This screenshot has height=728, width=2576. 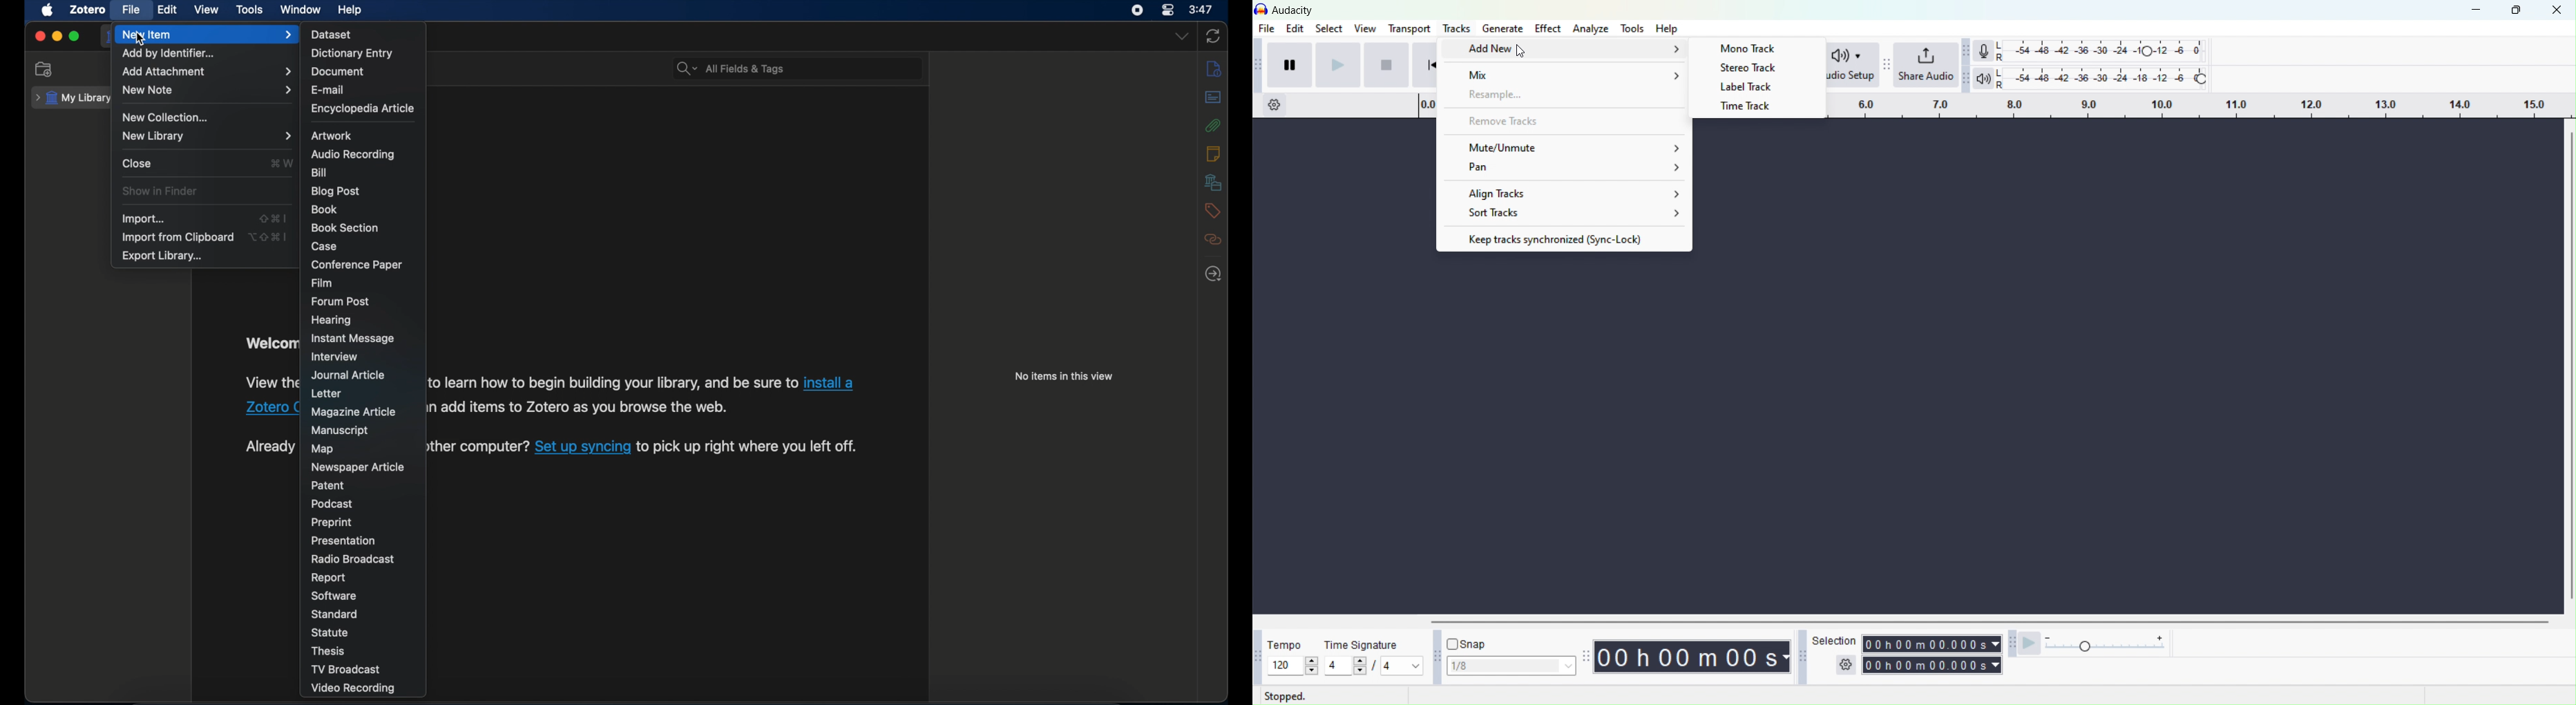 I want to click on locate, so click(x=1214, y=274).